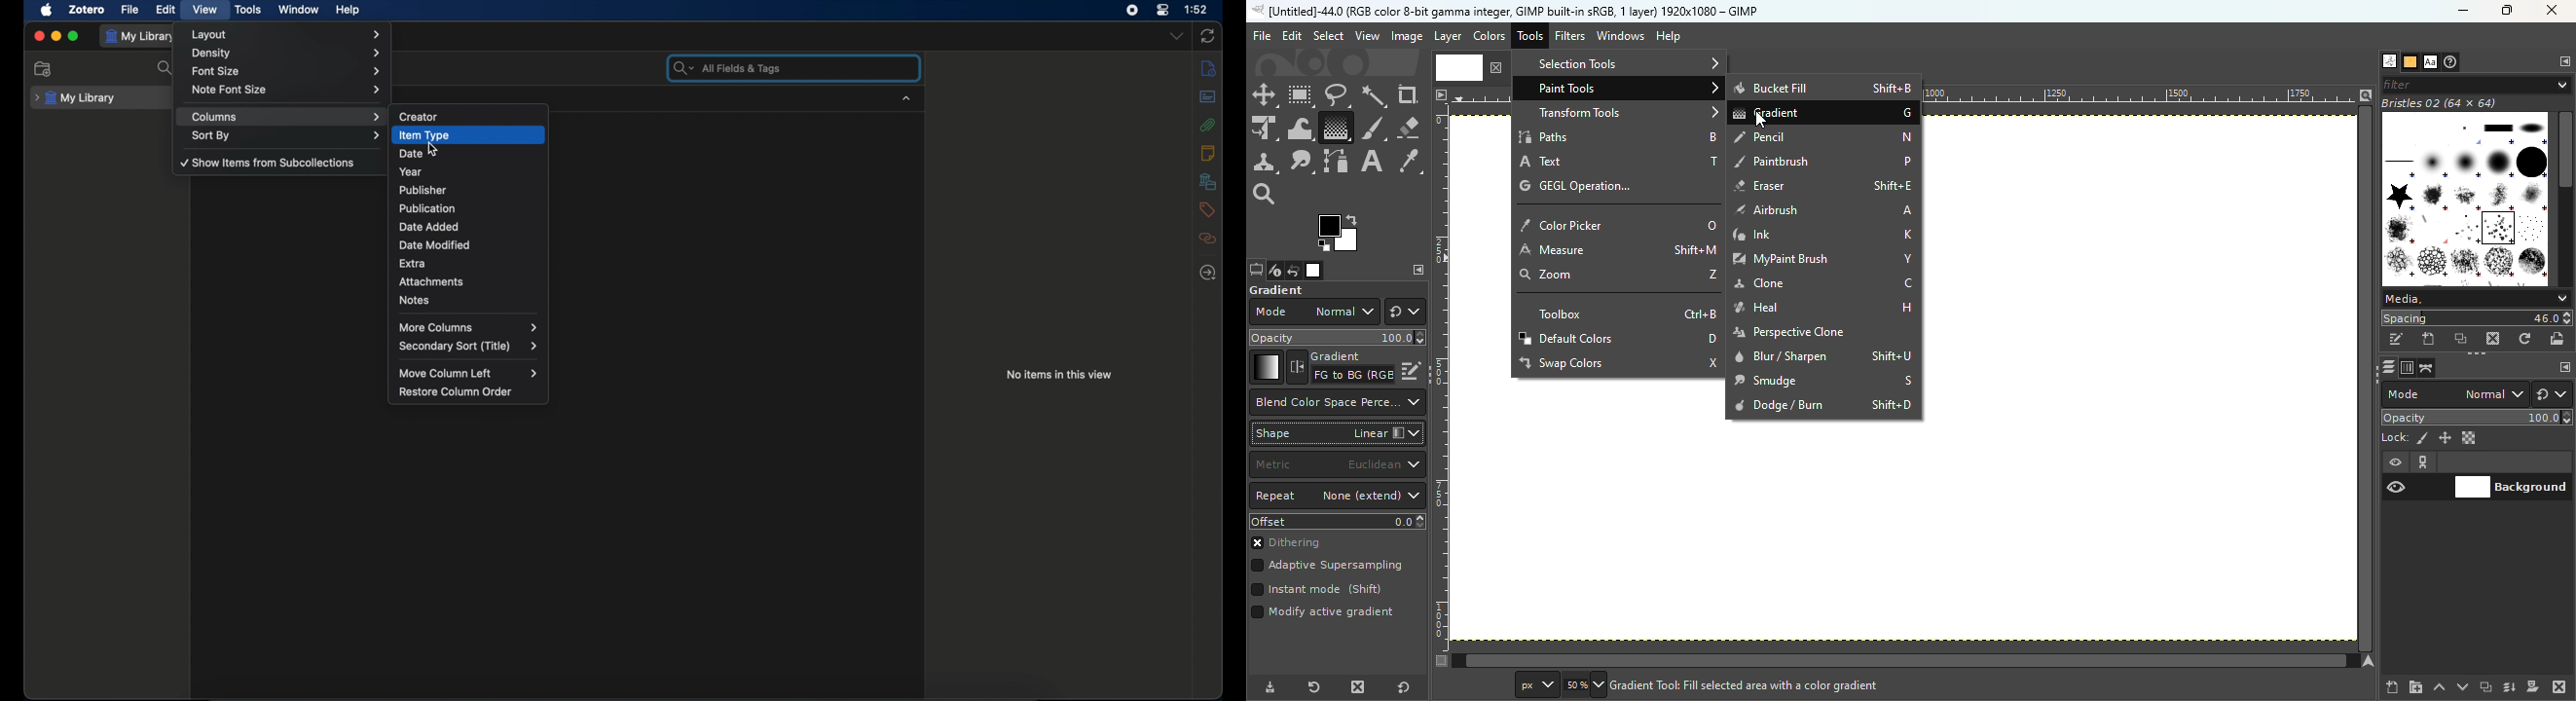 Image resolution: width=2576 pixels, height=728 pixels. What do you see at coordinates (1822, 208) in the screenshot?
I see `Airbrush` at bounding box center [1822, 208].